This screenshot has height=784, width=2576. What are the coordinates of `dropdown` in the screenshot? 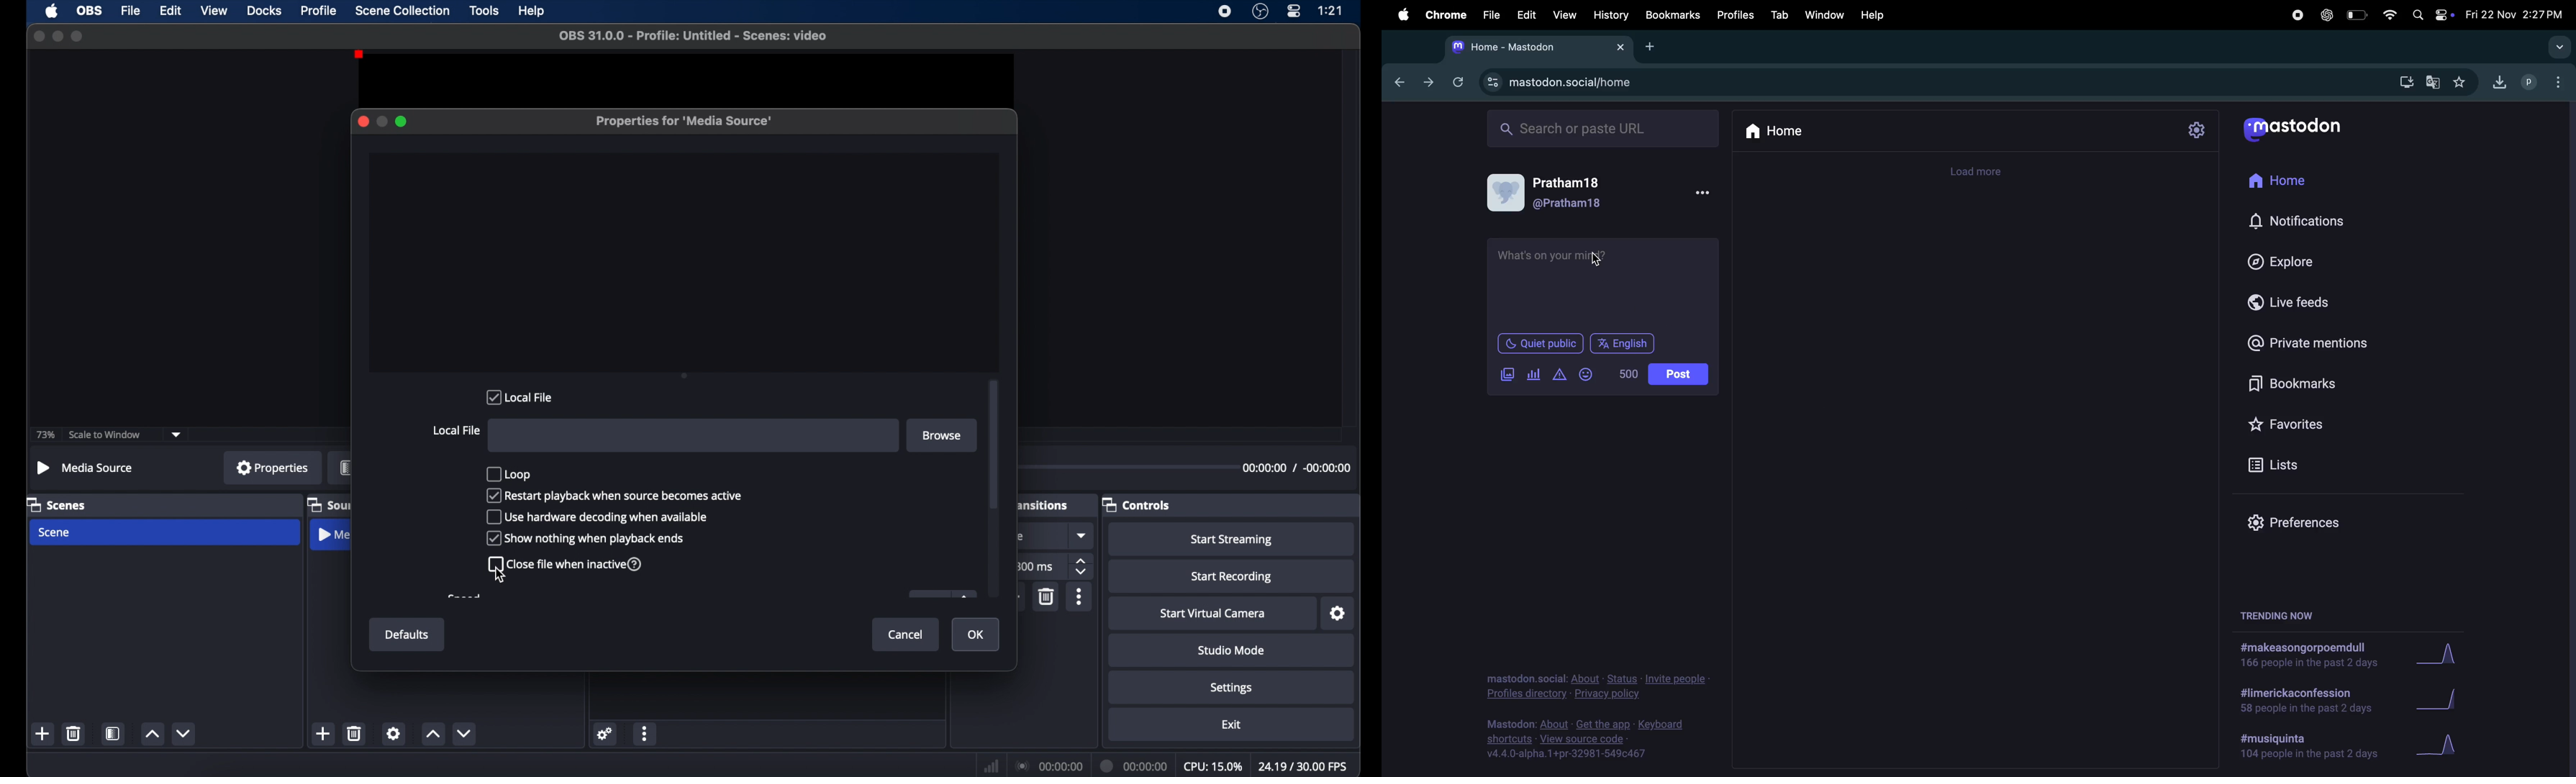 It's located at (178, 434).